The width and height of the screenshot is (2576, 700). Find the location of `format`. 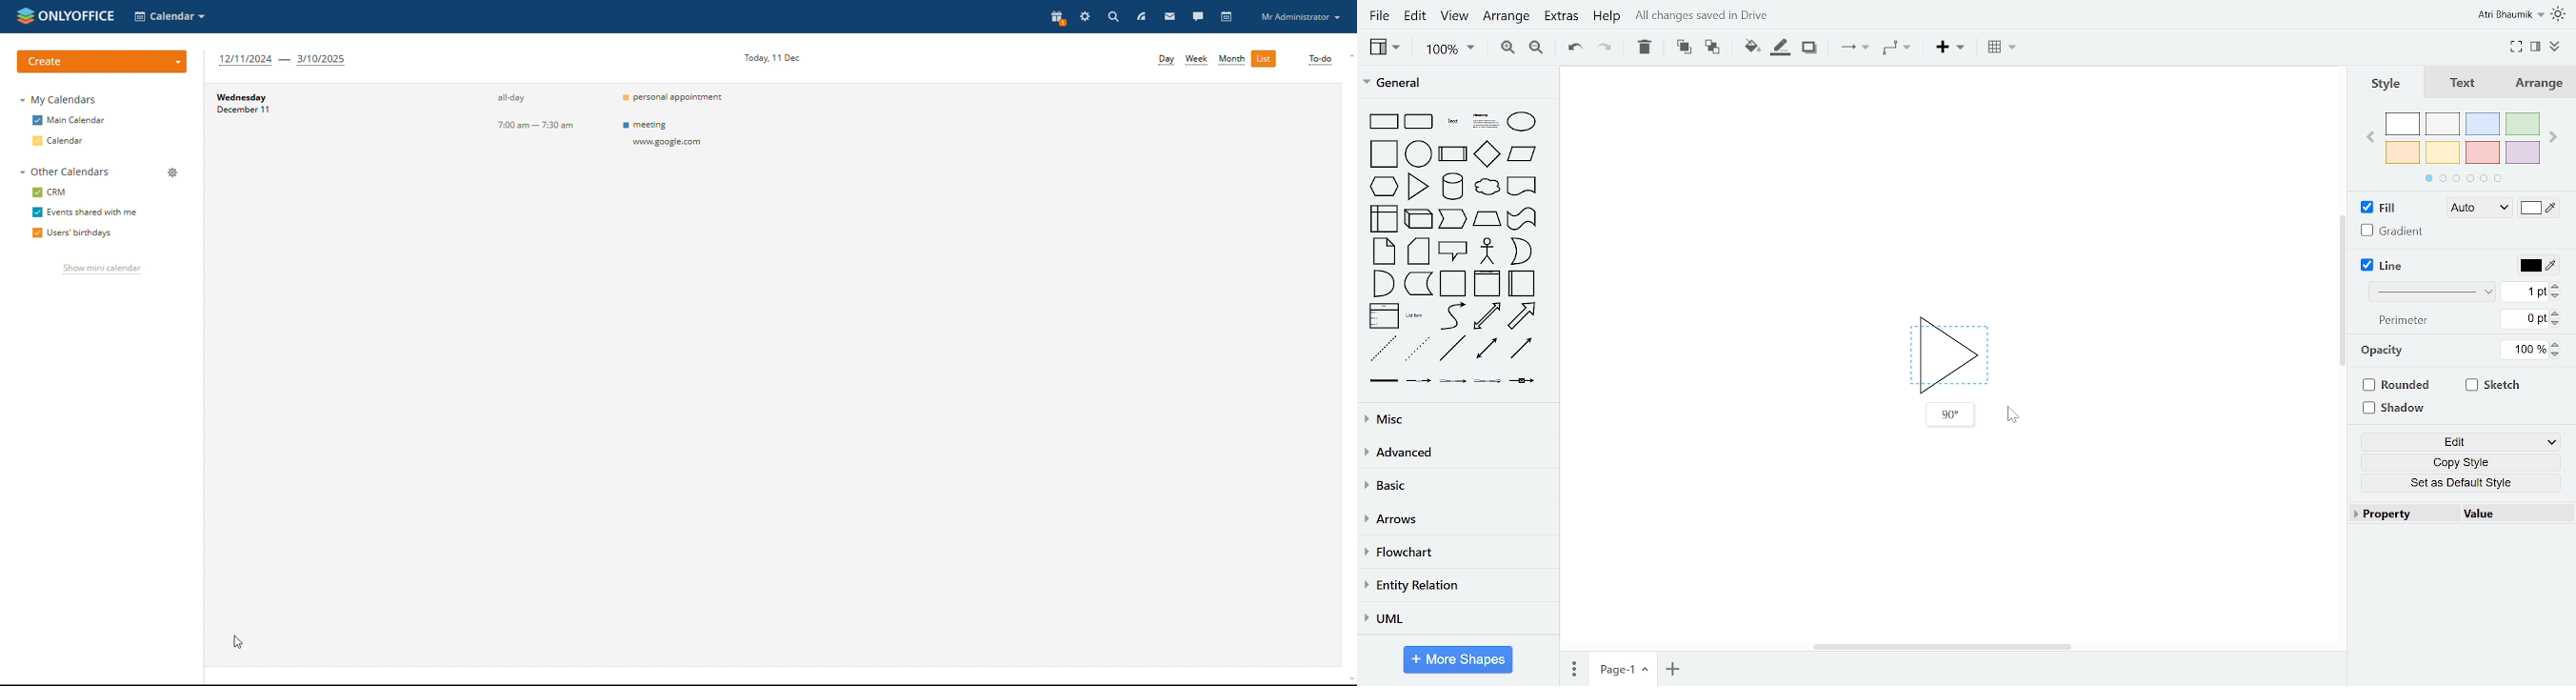

format is located at coordinates (2535, 46).